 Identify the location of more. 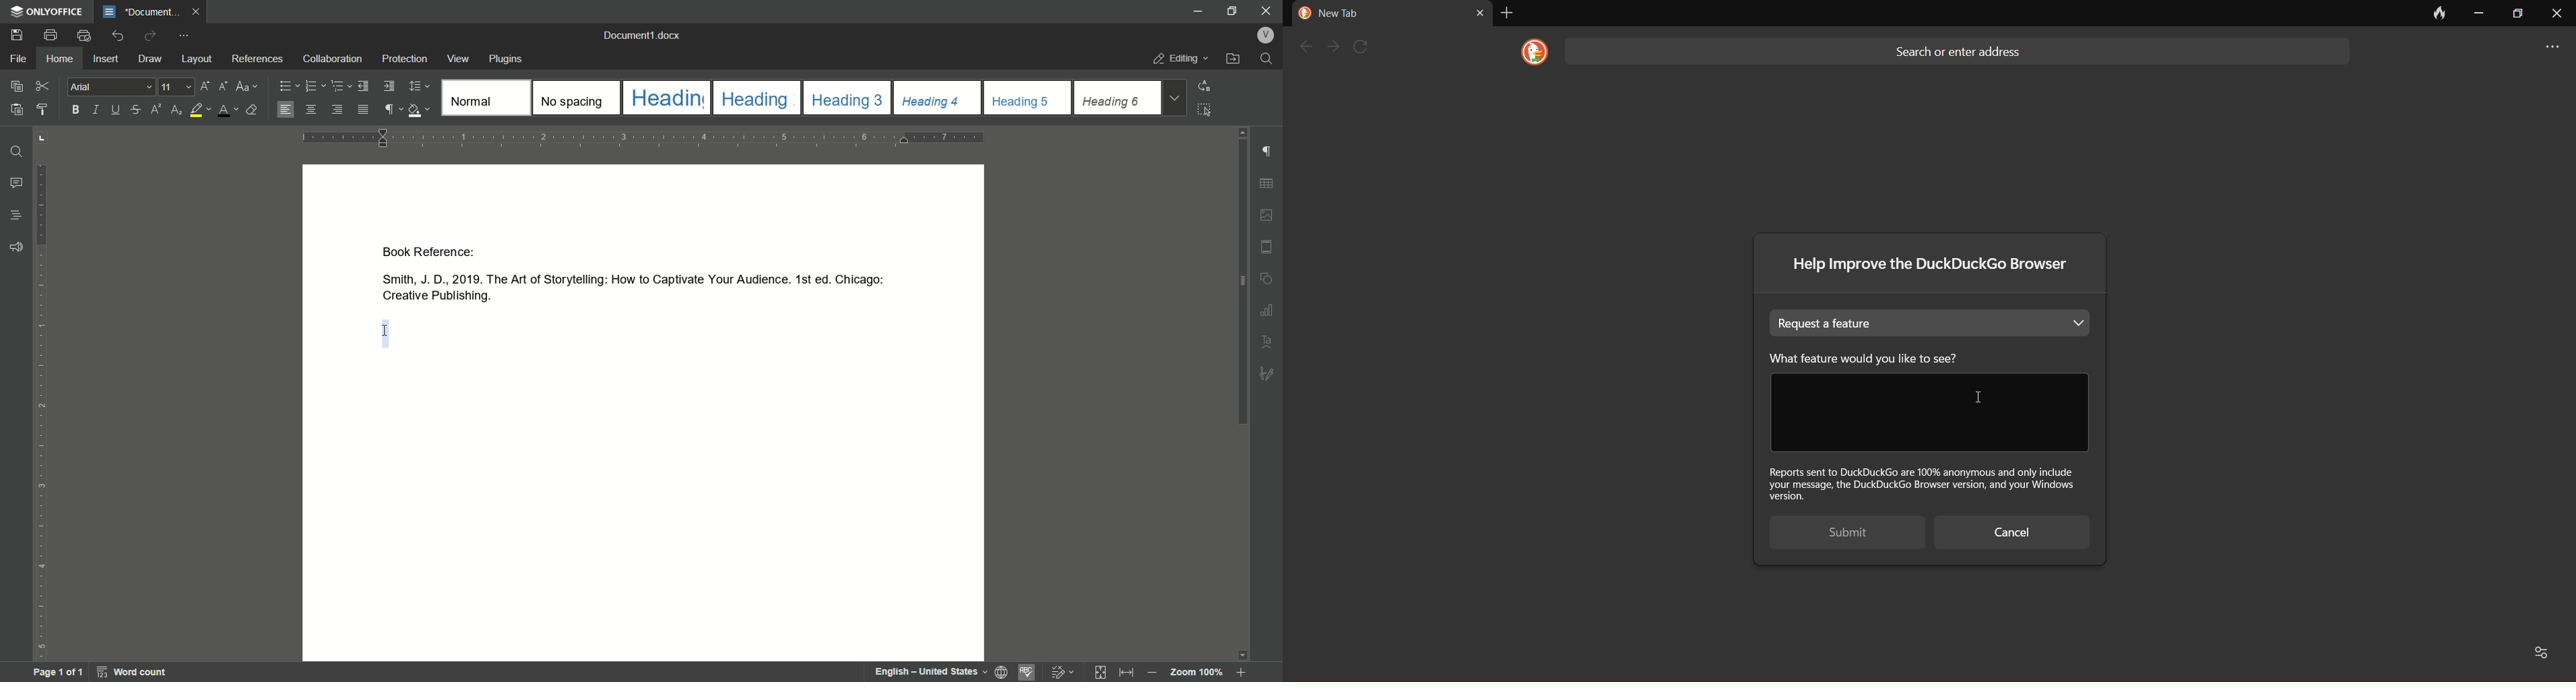
(184, 36).